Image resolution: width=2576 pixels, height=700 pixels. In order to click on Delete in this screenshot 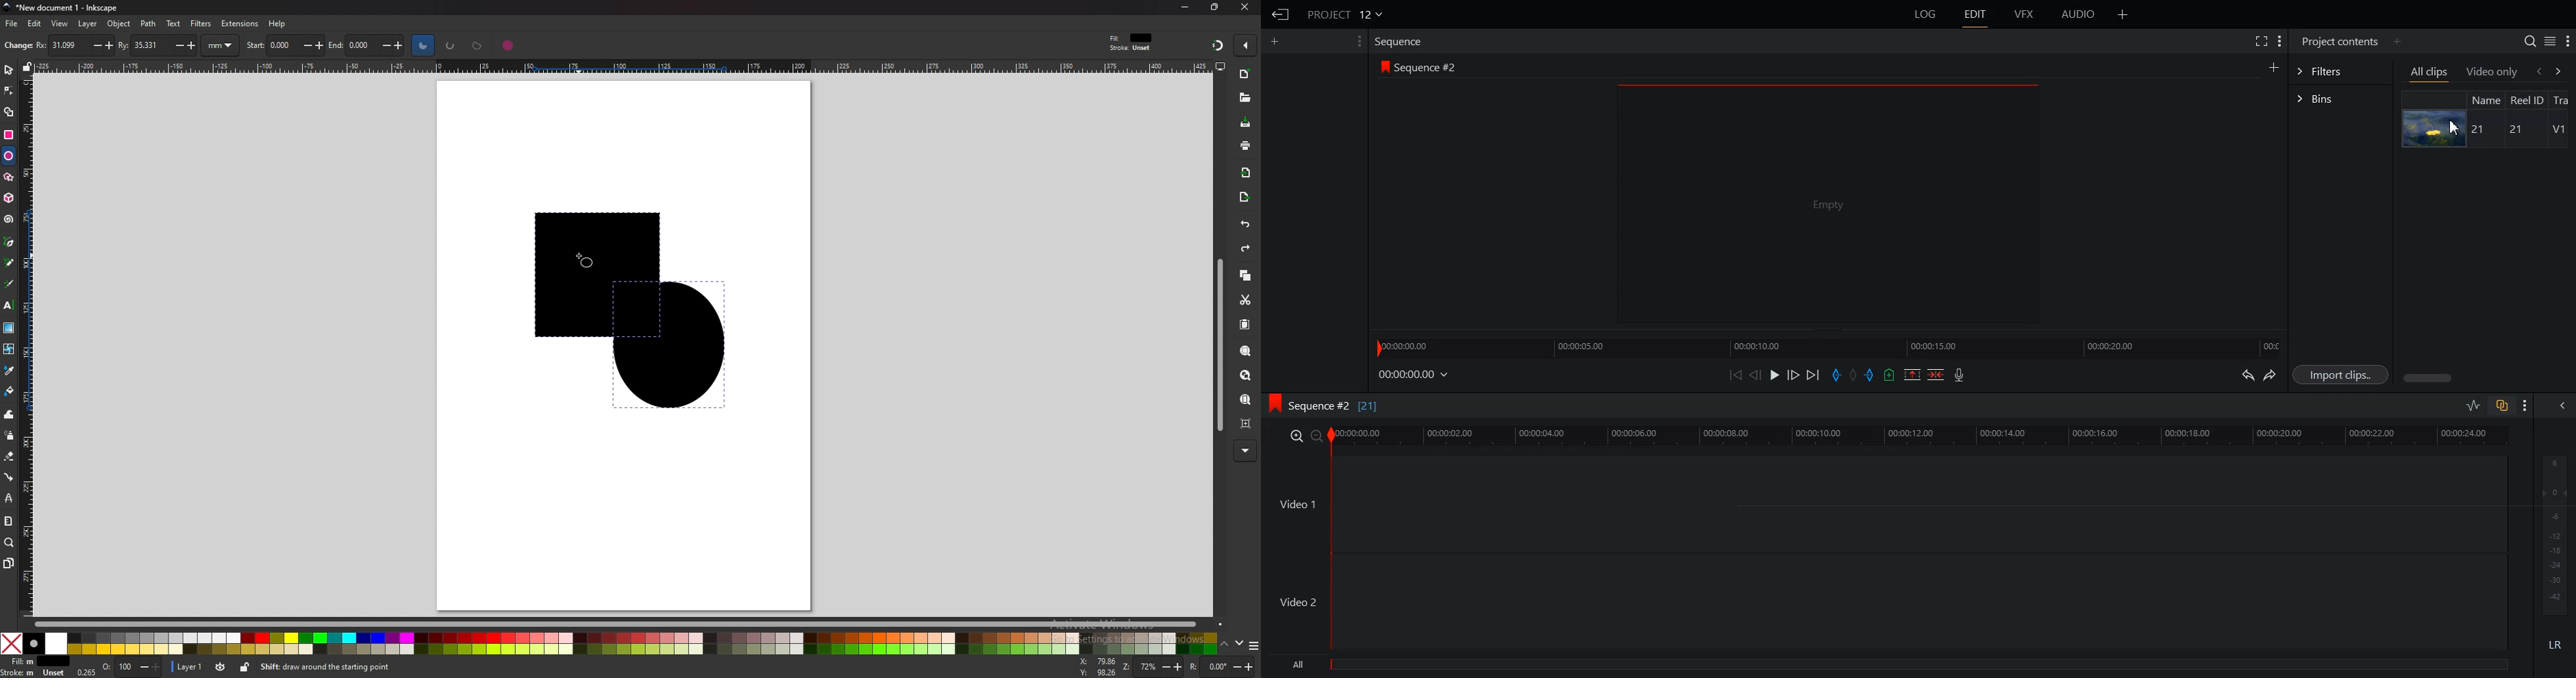, I will do `click(1936, 374)`.